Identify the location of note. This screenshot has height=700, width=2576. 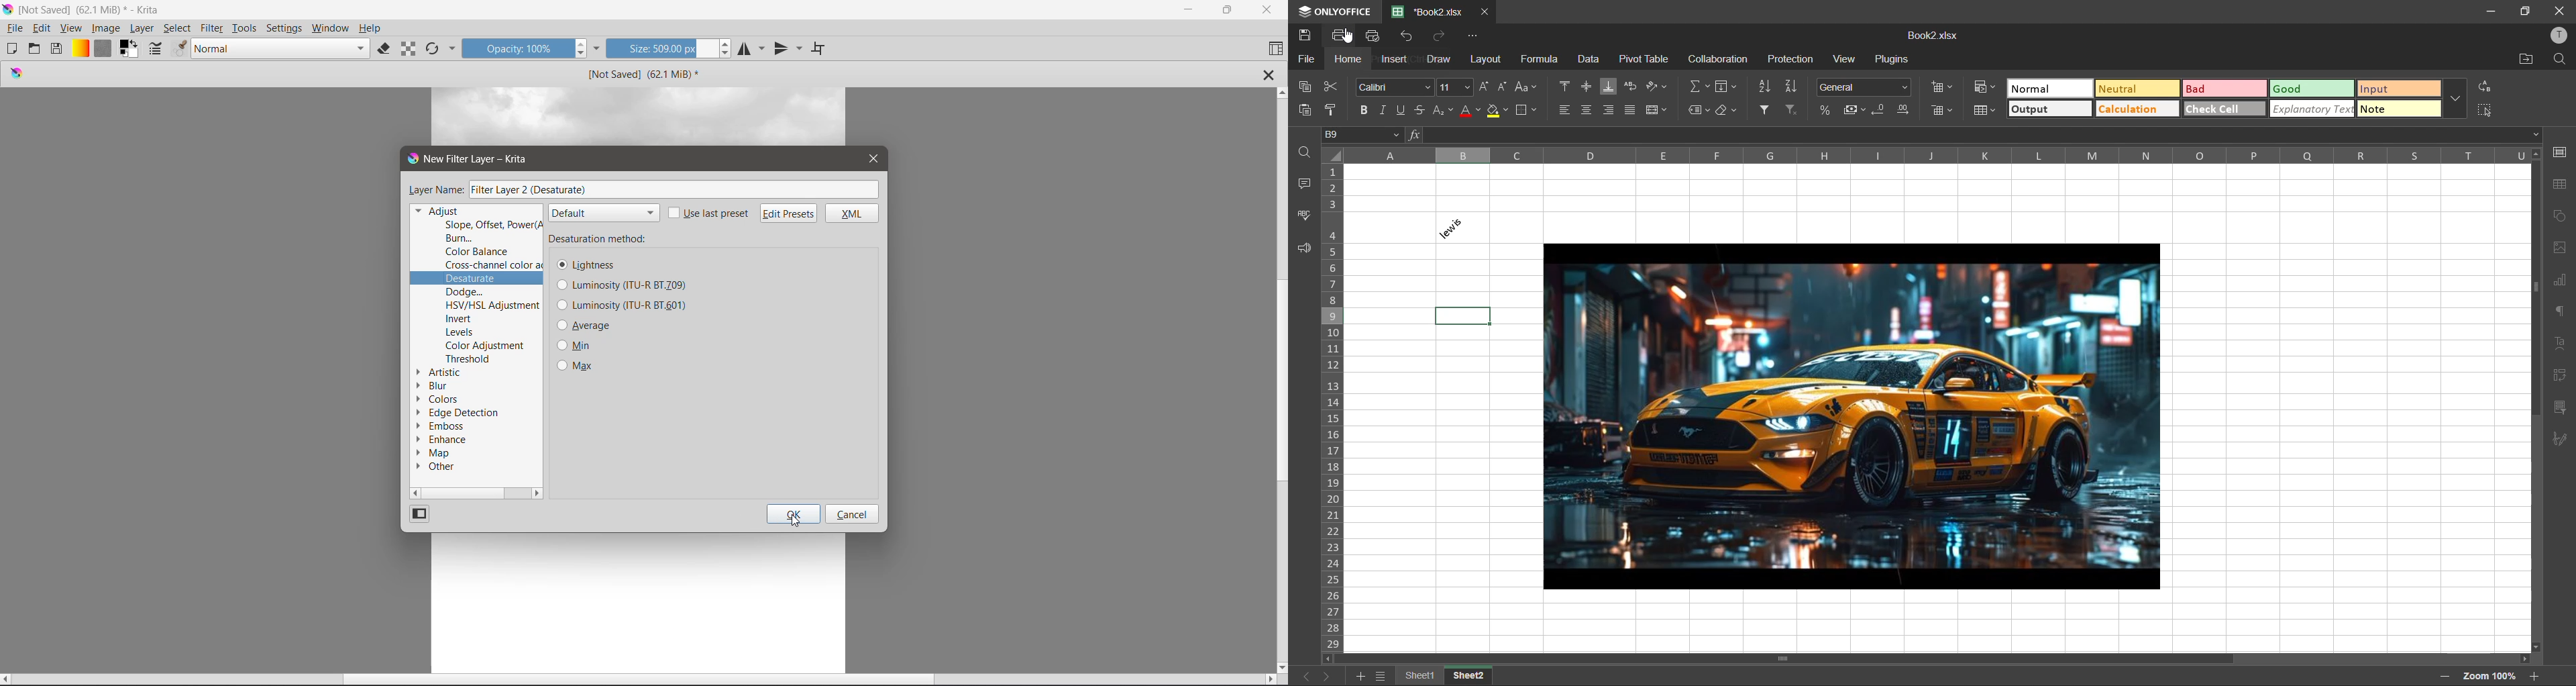
(2400, 108).